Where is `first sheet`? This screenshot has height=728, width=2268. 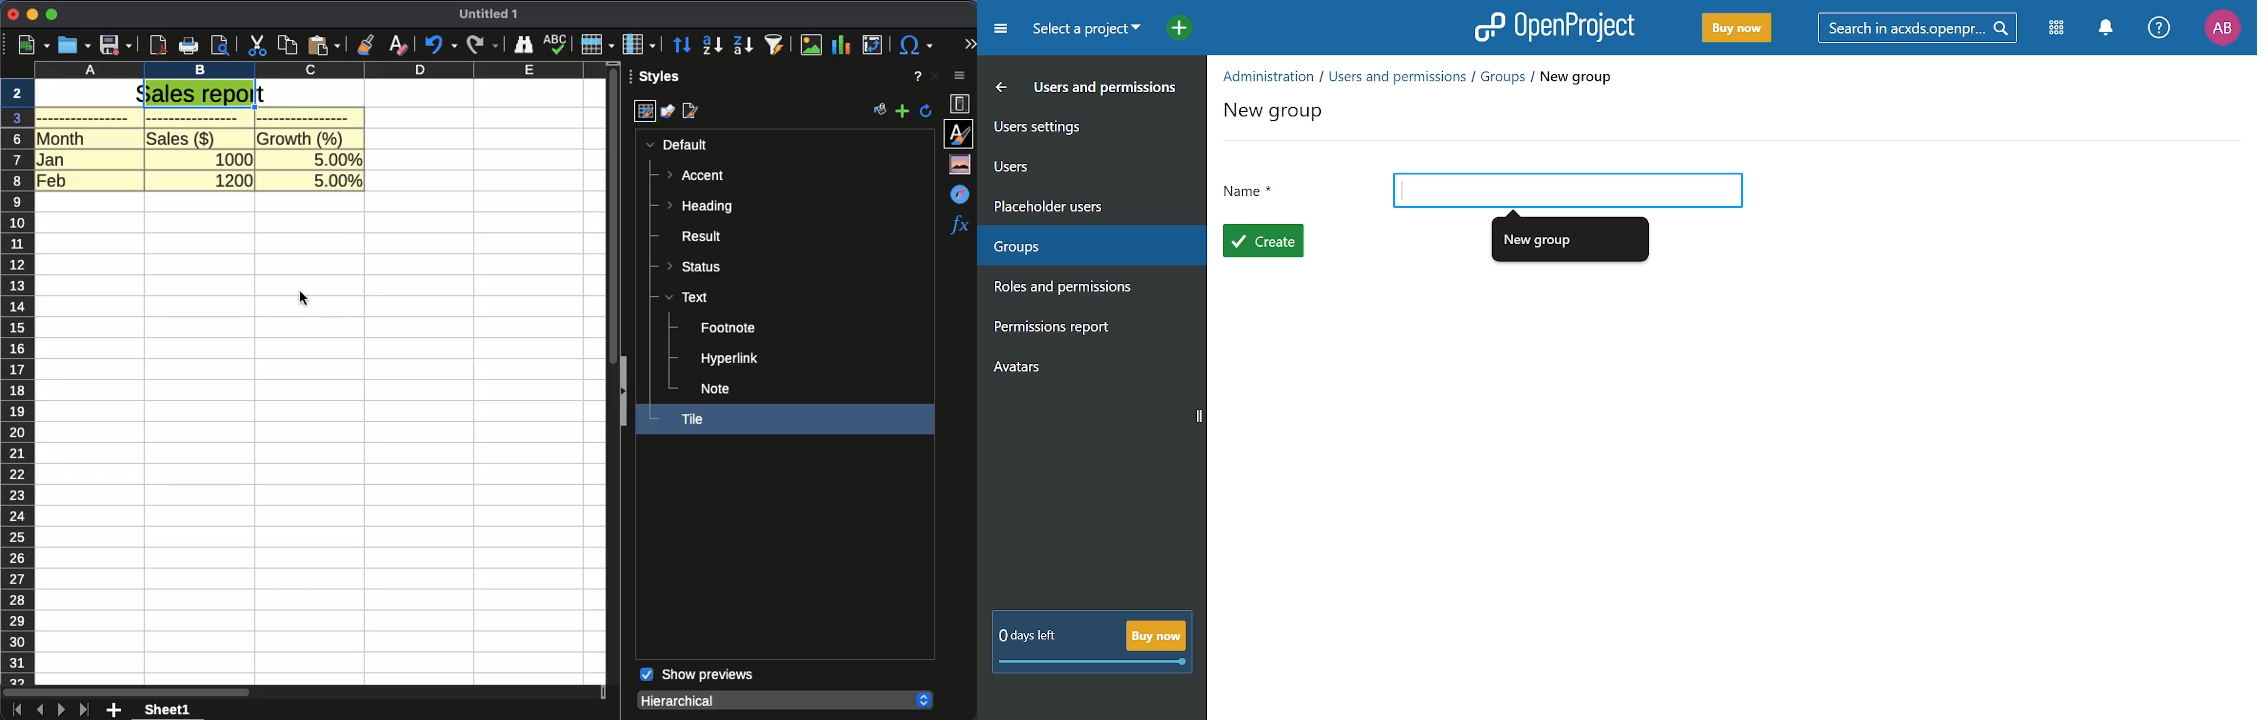
first sheet is located at coordinates (15, 710).